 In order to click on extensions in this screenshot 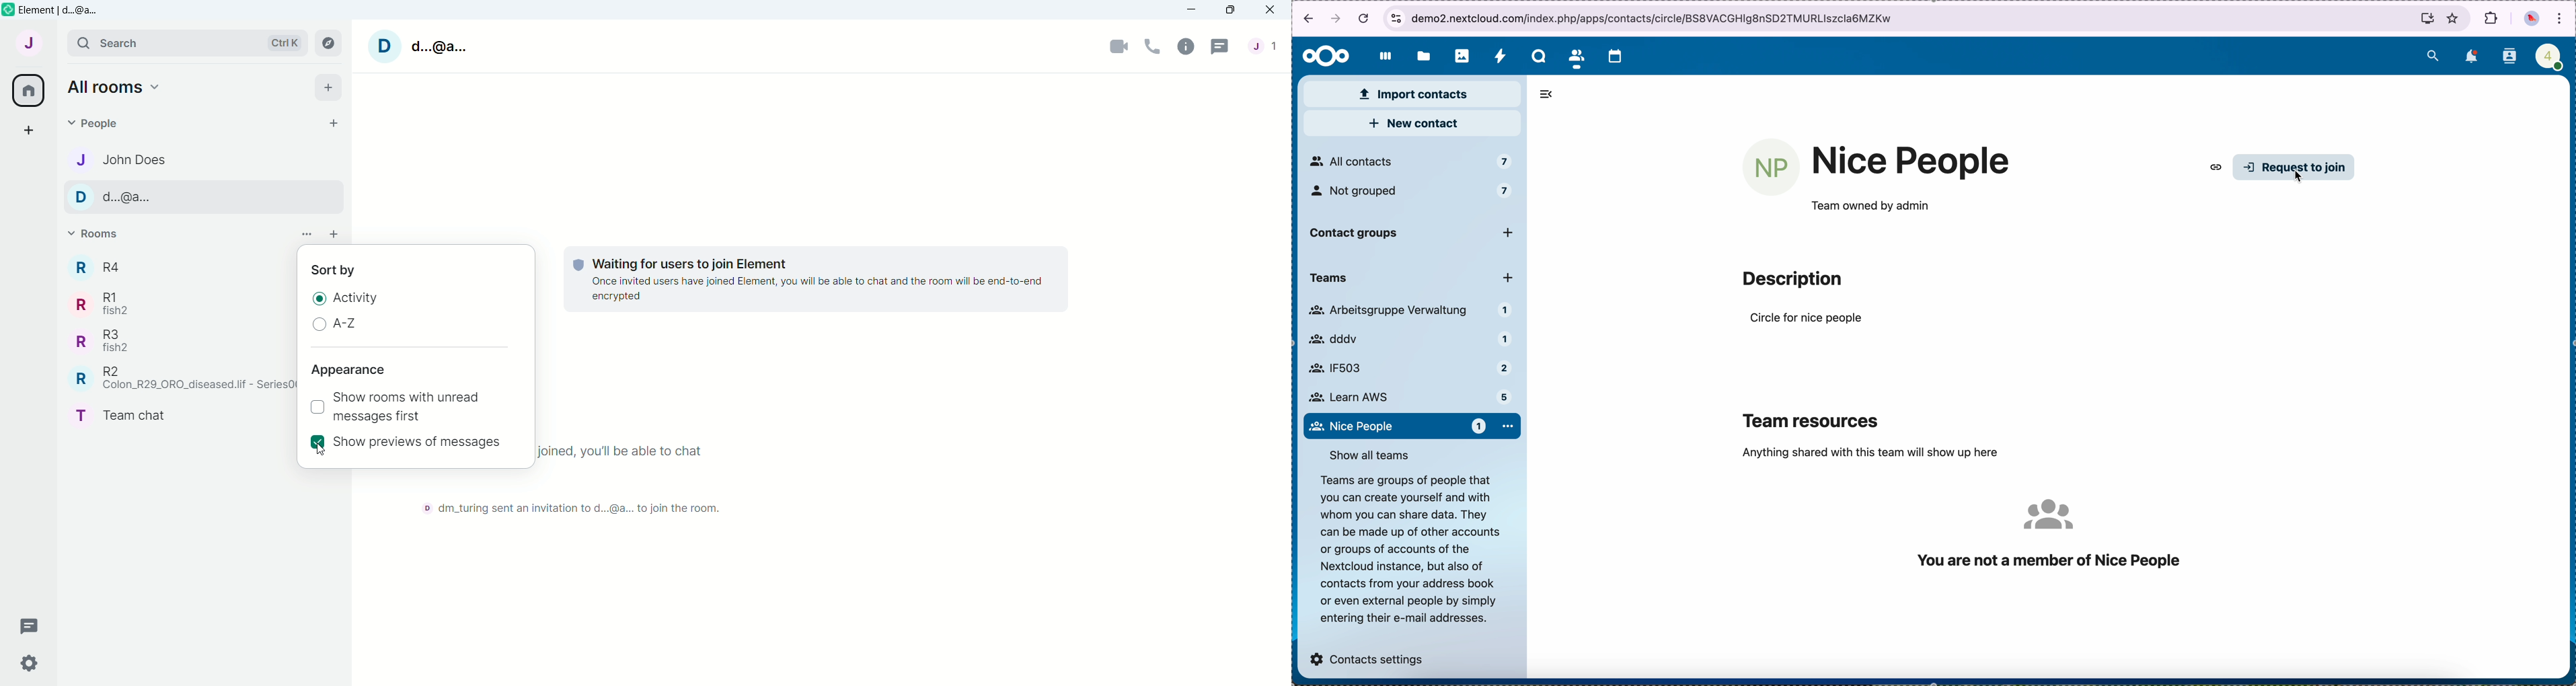, I will do `click(2490, 20)`.